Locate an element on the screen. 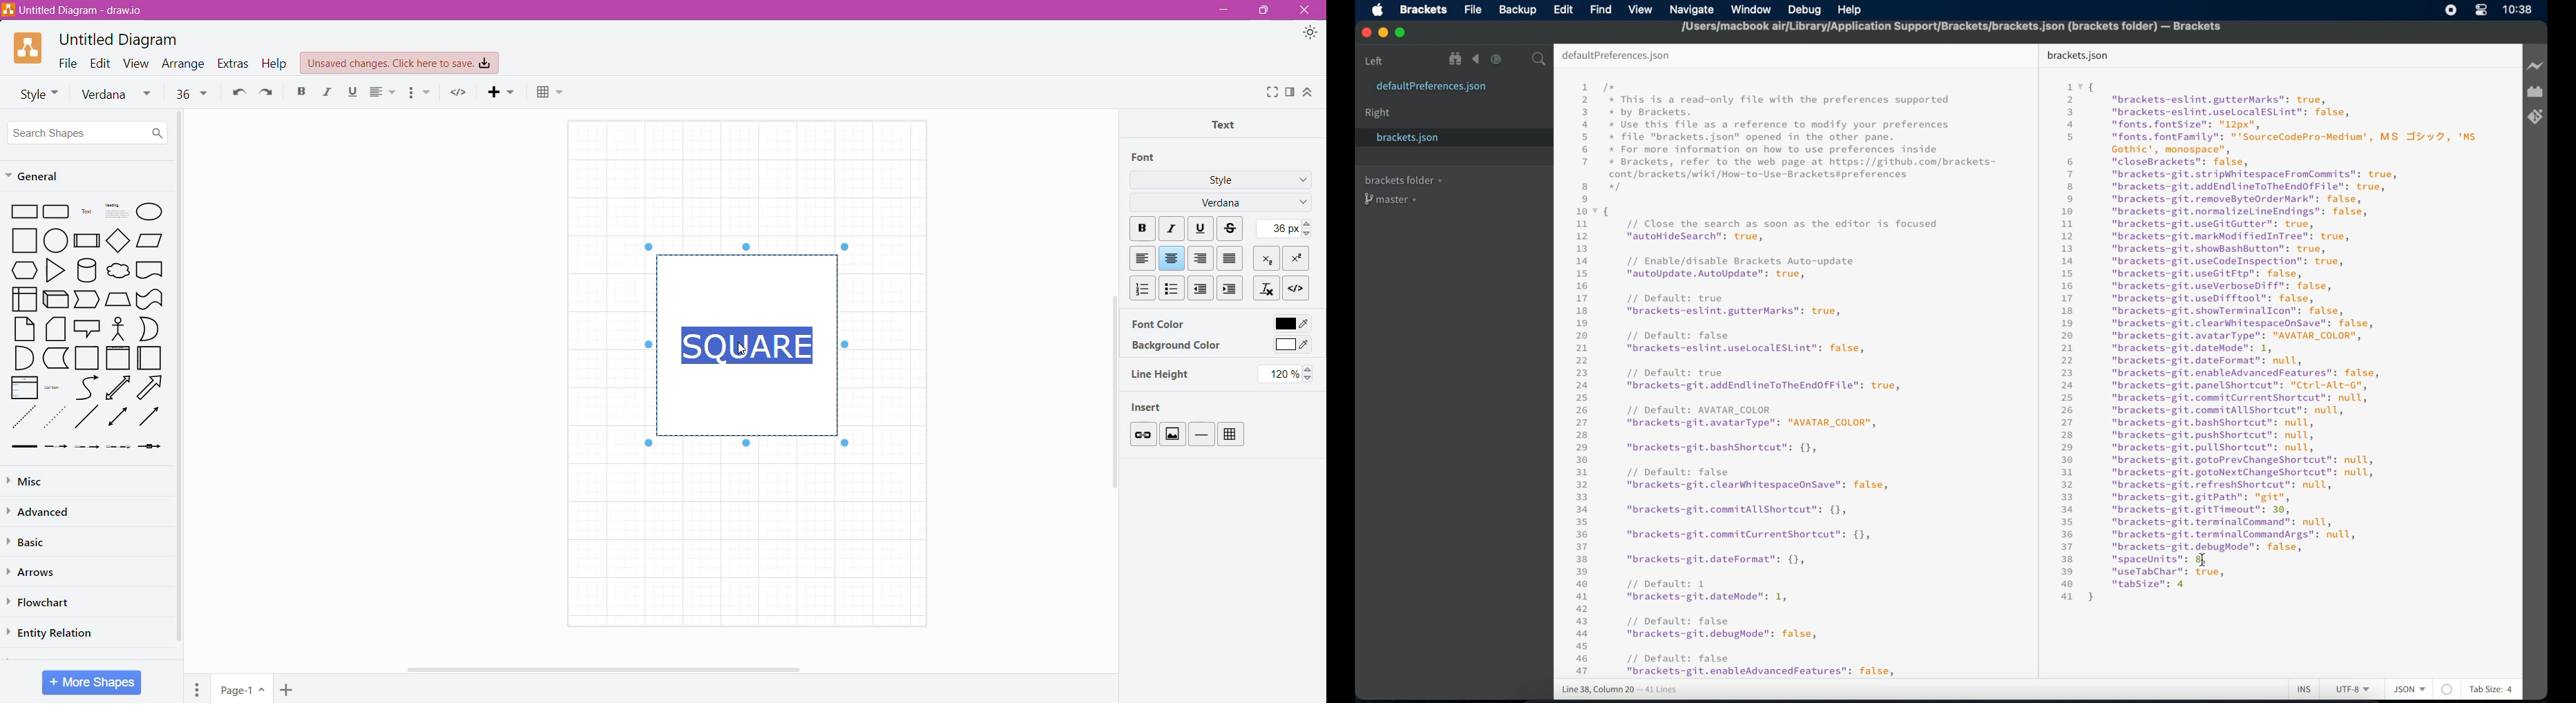  Right is located at coordinates (1202, 258).